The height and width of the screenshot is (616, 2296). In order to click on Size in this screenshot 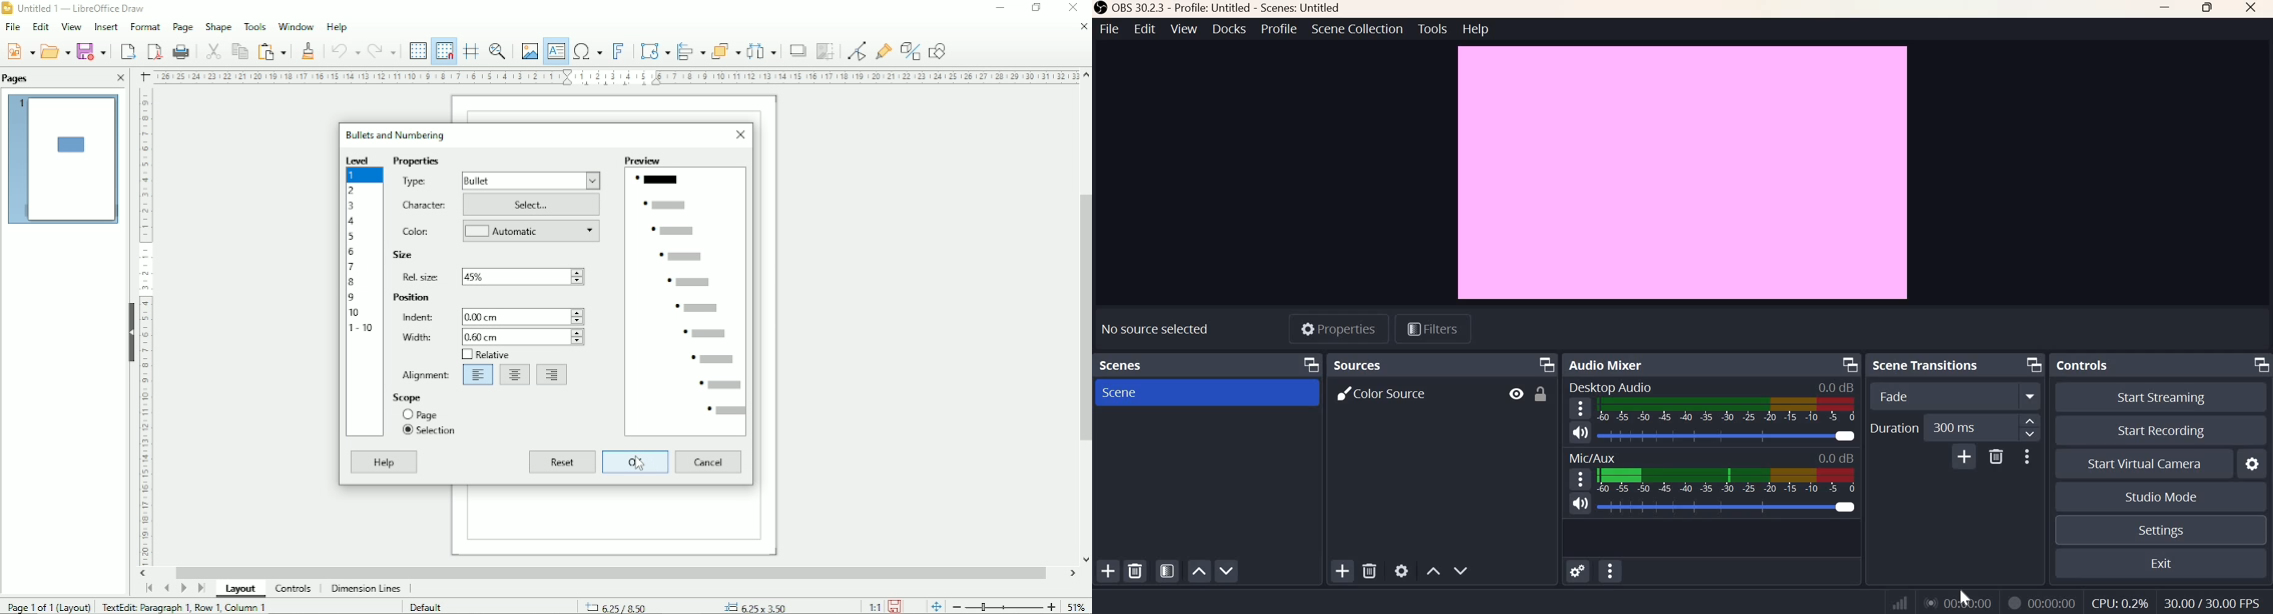, I will do `click(403, 256)`.